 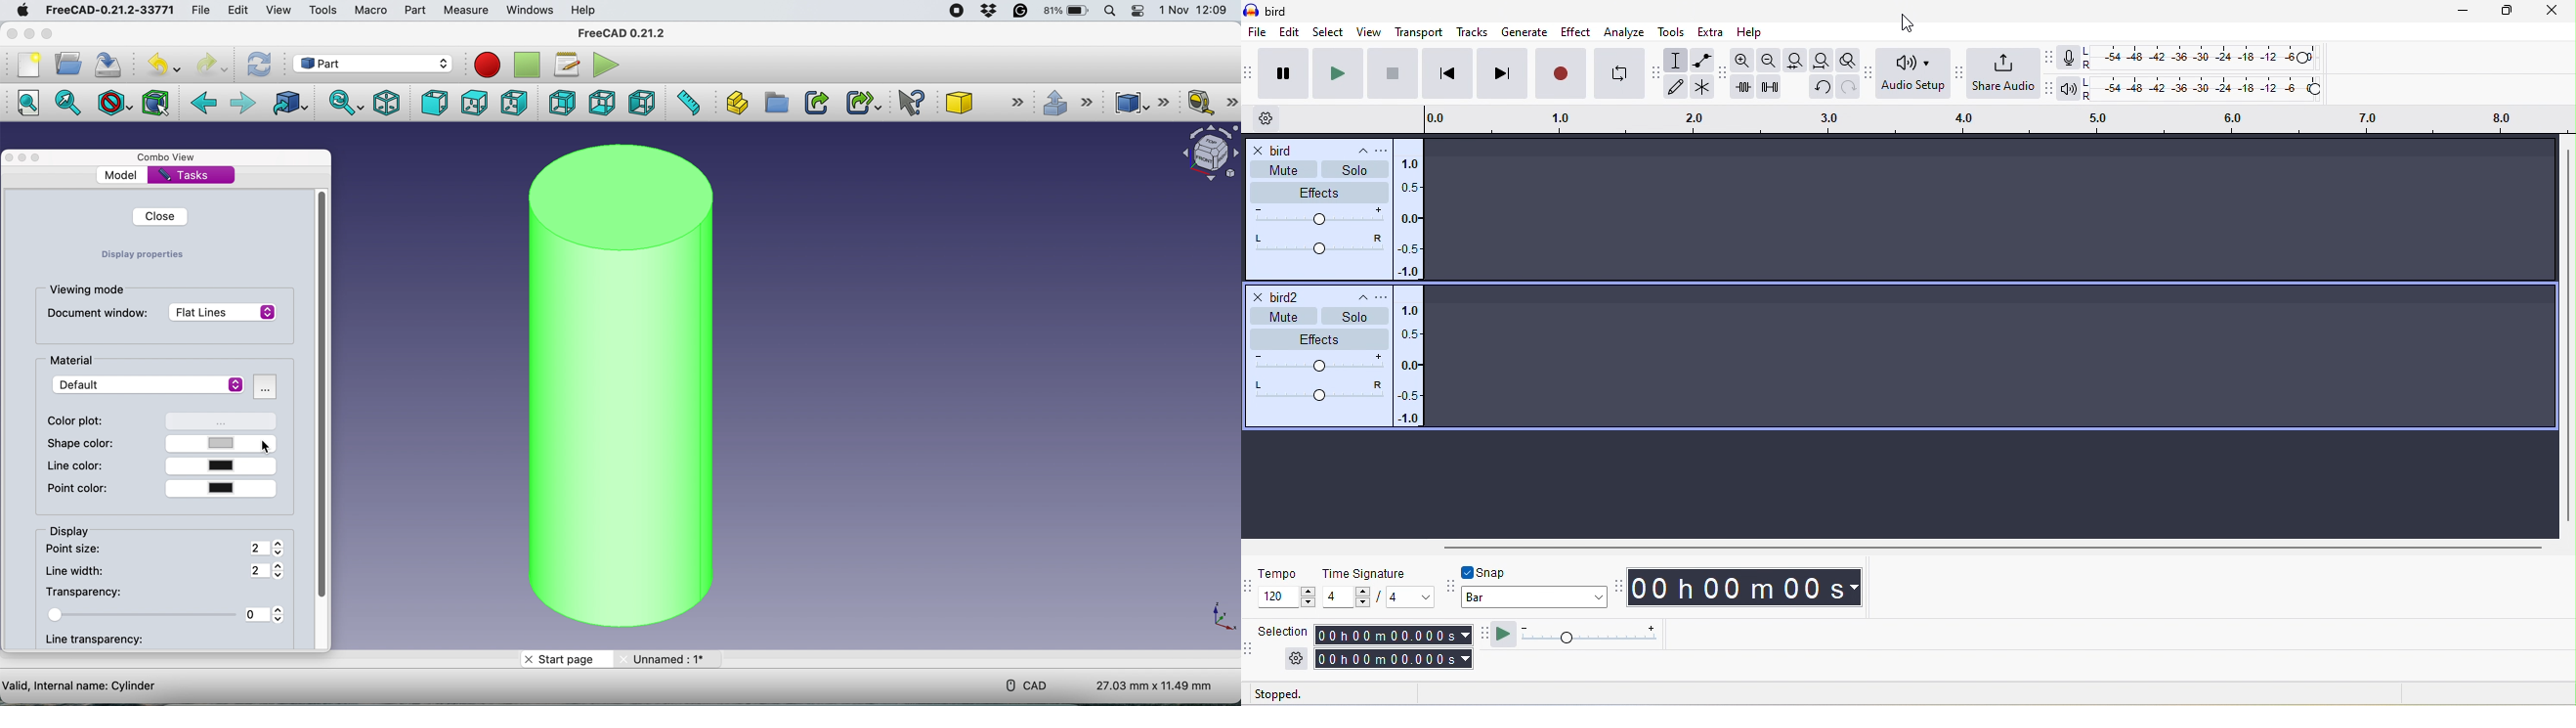 I want to click on viewing mode, so click(x=89, y=291).